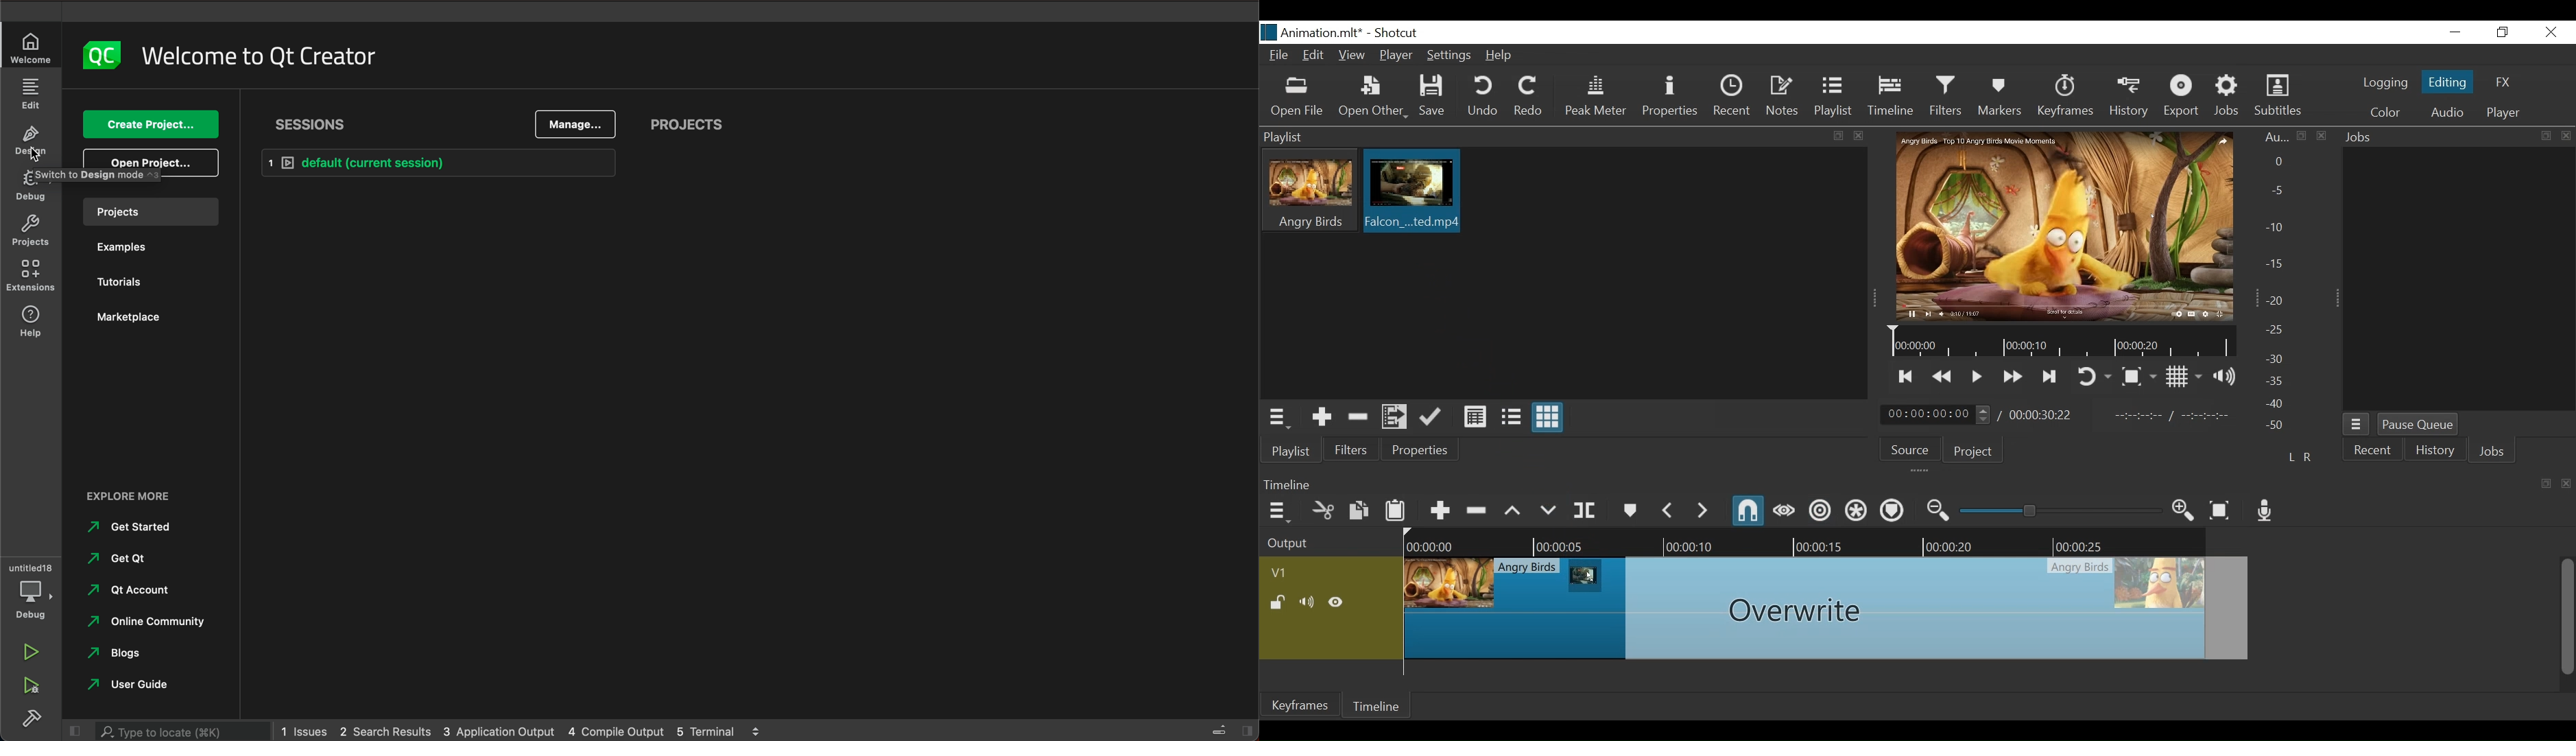 The height and width of the screenshot is (756, 2576). I want to click on Timeline, so click(1381, 705).